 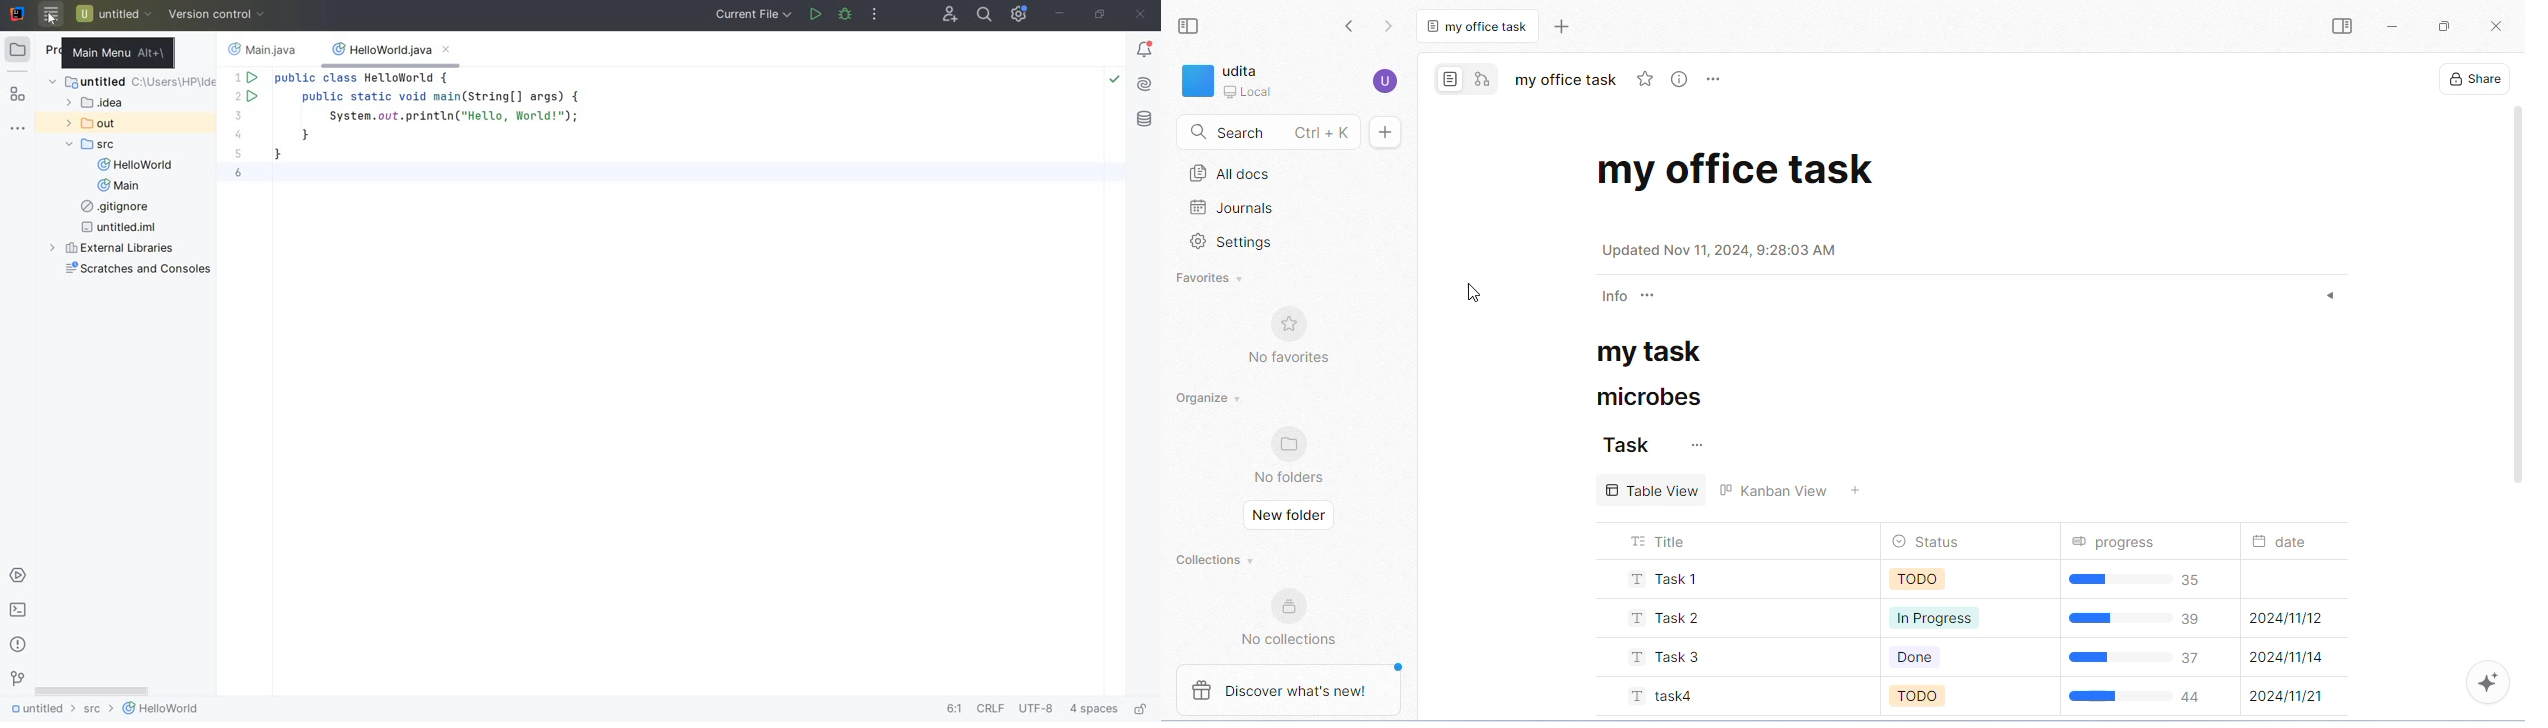 I want to click on version control, so click(x=17, y=681).